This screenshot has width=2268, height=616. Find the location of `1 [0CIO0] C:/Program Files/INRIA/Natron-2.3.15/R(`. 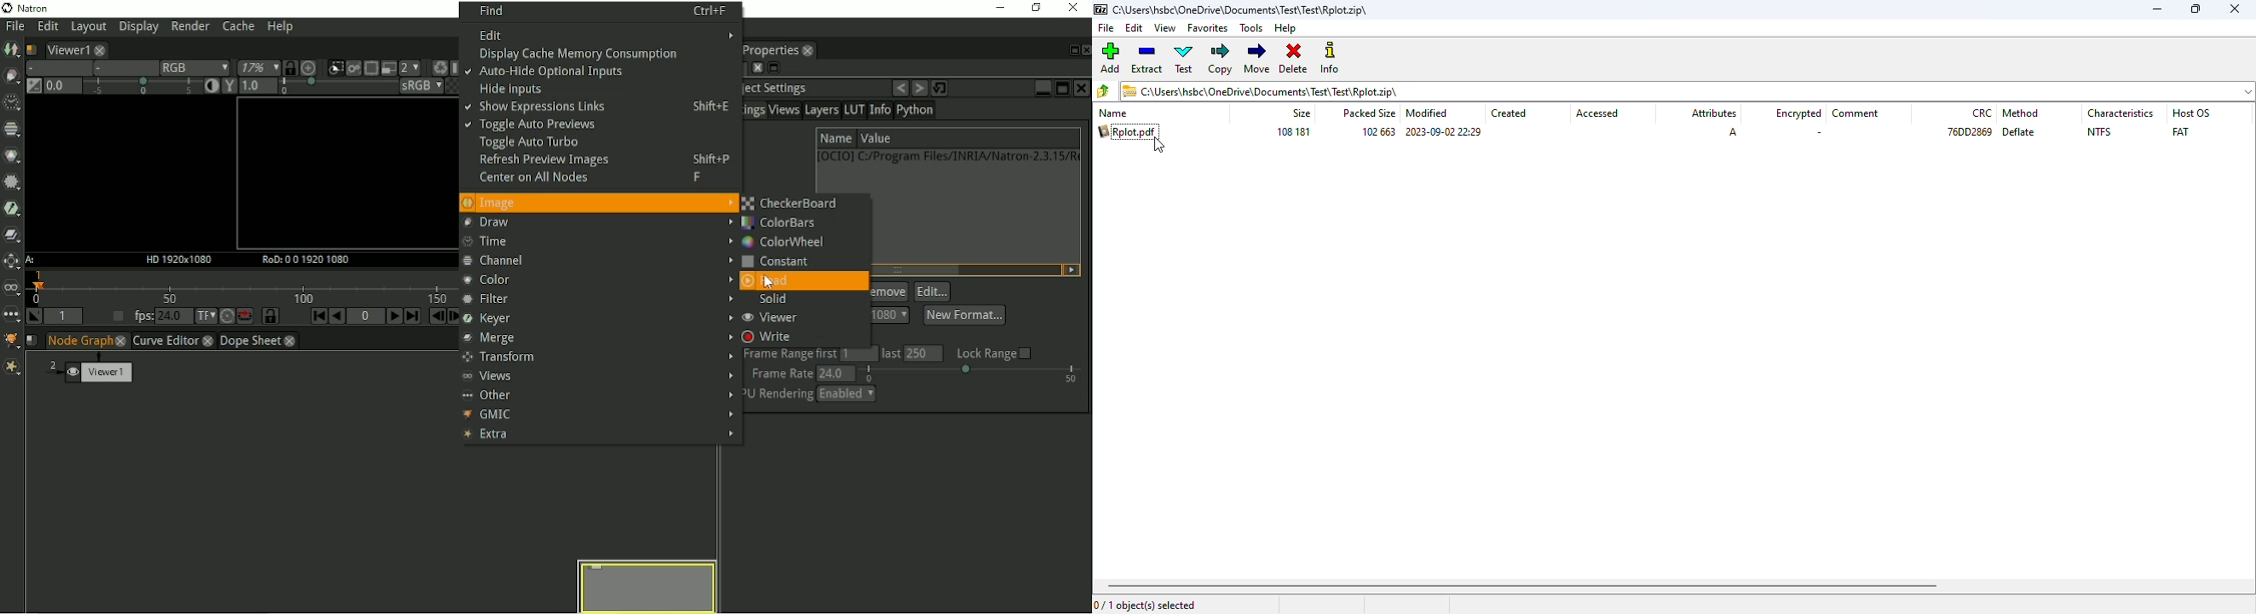

1 [0CIO0] C:/Program Files/INRIA/Natron-2.3.15/R( is located at coordinates (948, 156).